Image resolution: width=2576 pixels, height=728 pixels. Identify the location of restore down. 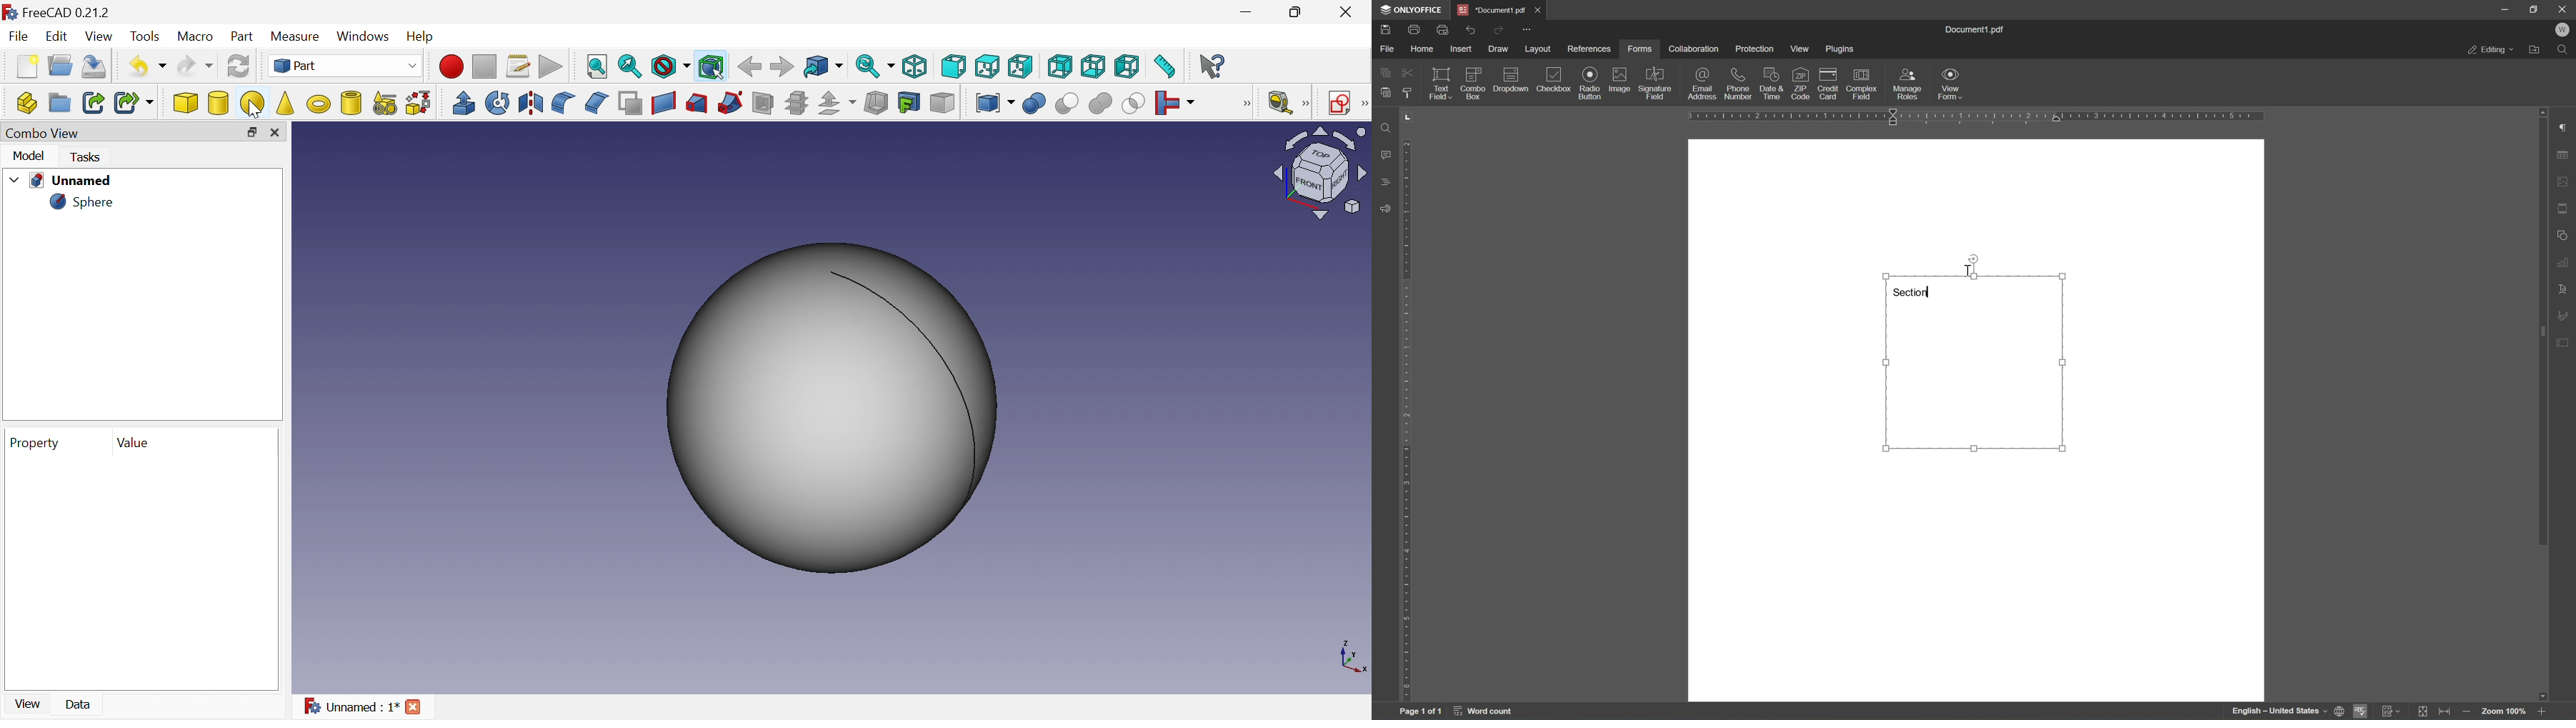
(2535, 10).